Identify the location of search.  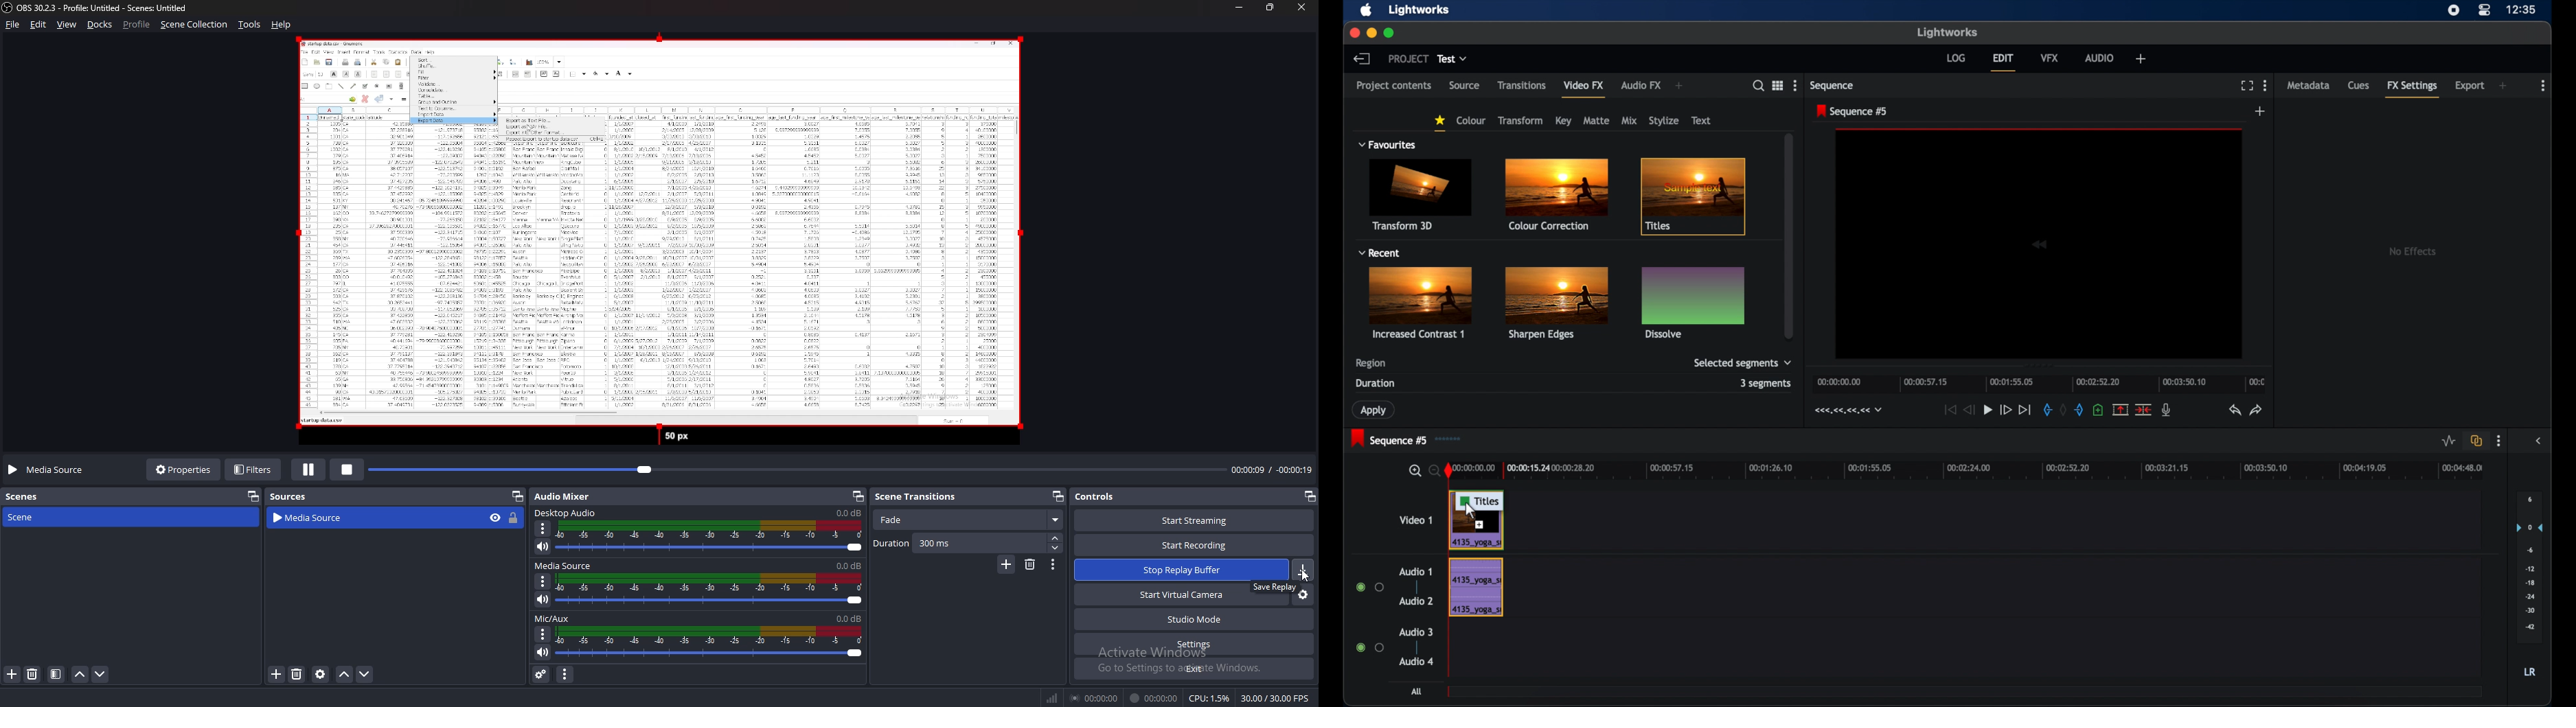
(1757, 86).